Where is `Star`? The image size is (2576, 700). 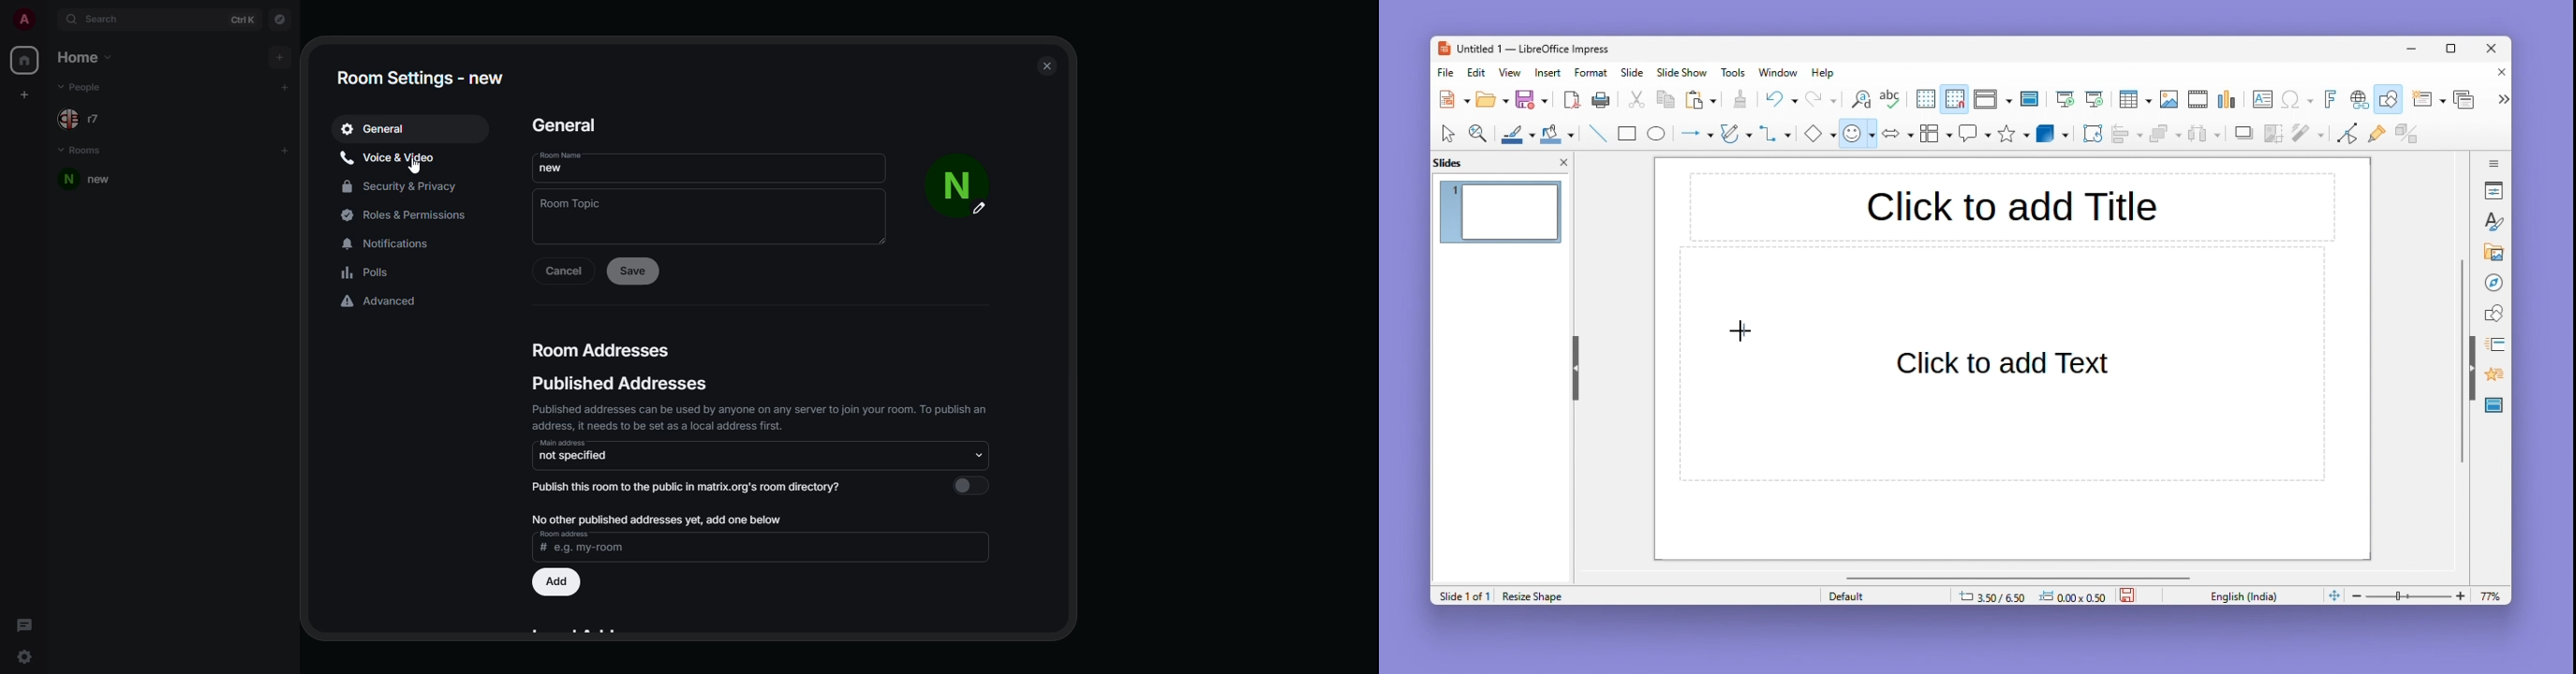 Star is located at coordinates (2014, 134).